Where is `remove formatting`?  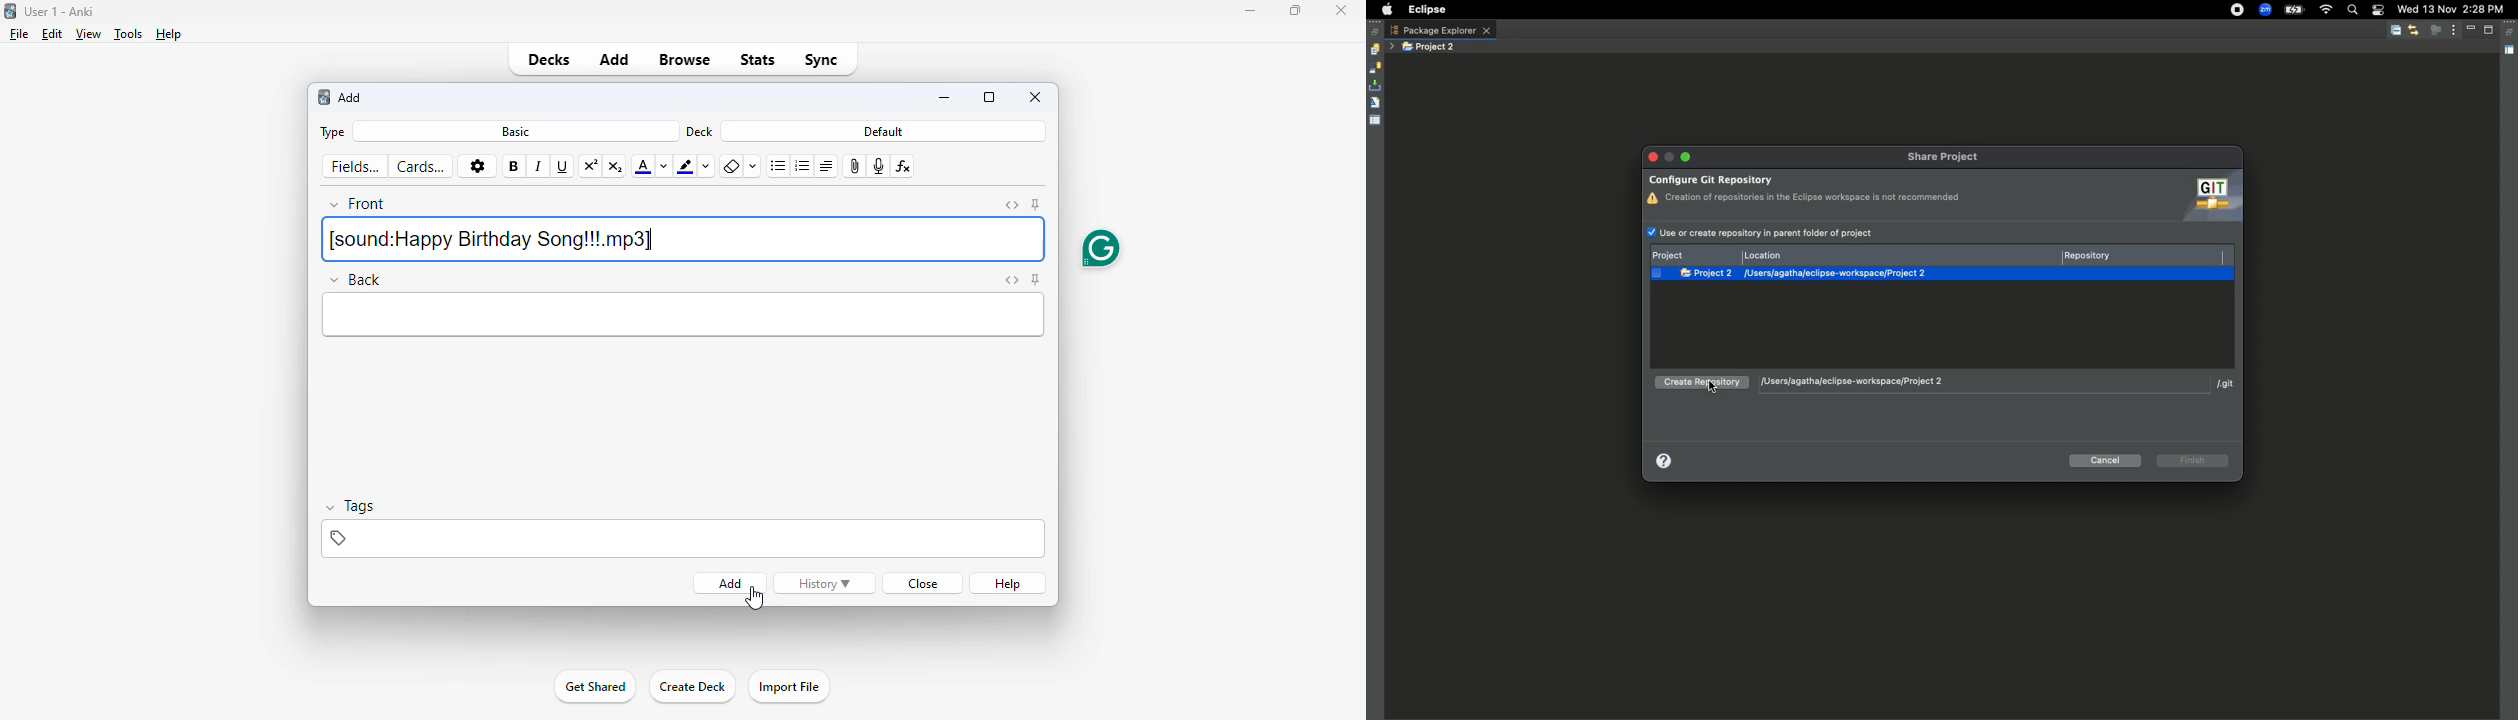
remove formatting is located at coordinates (731, 167).